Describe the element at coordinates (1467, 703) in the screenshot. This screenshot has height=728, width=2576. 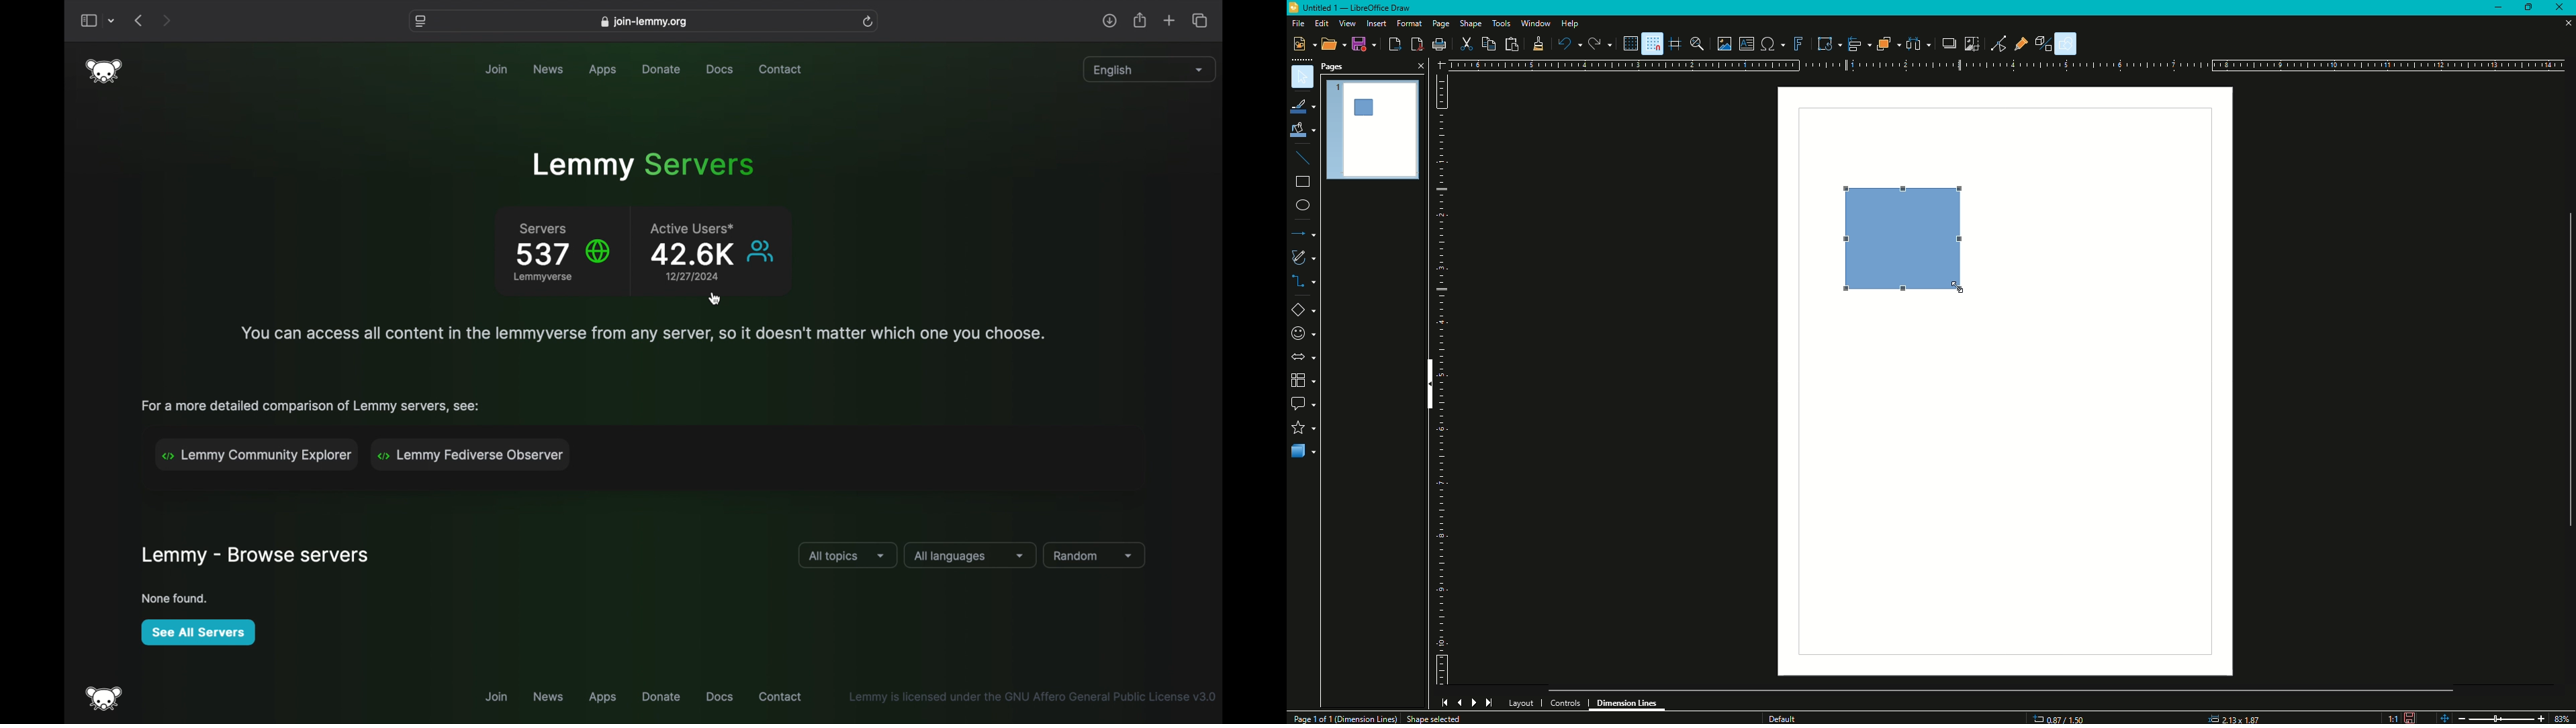
I see `Navigation` at that location.